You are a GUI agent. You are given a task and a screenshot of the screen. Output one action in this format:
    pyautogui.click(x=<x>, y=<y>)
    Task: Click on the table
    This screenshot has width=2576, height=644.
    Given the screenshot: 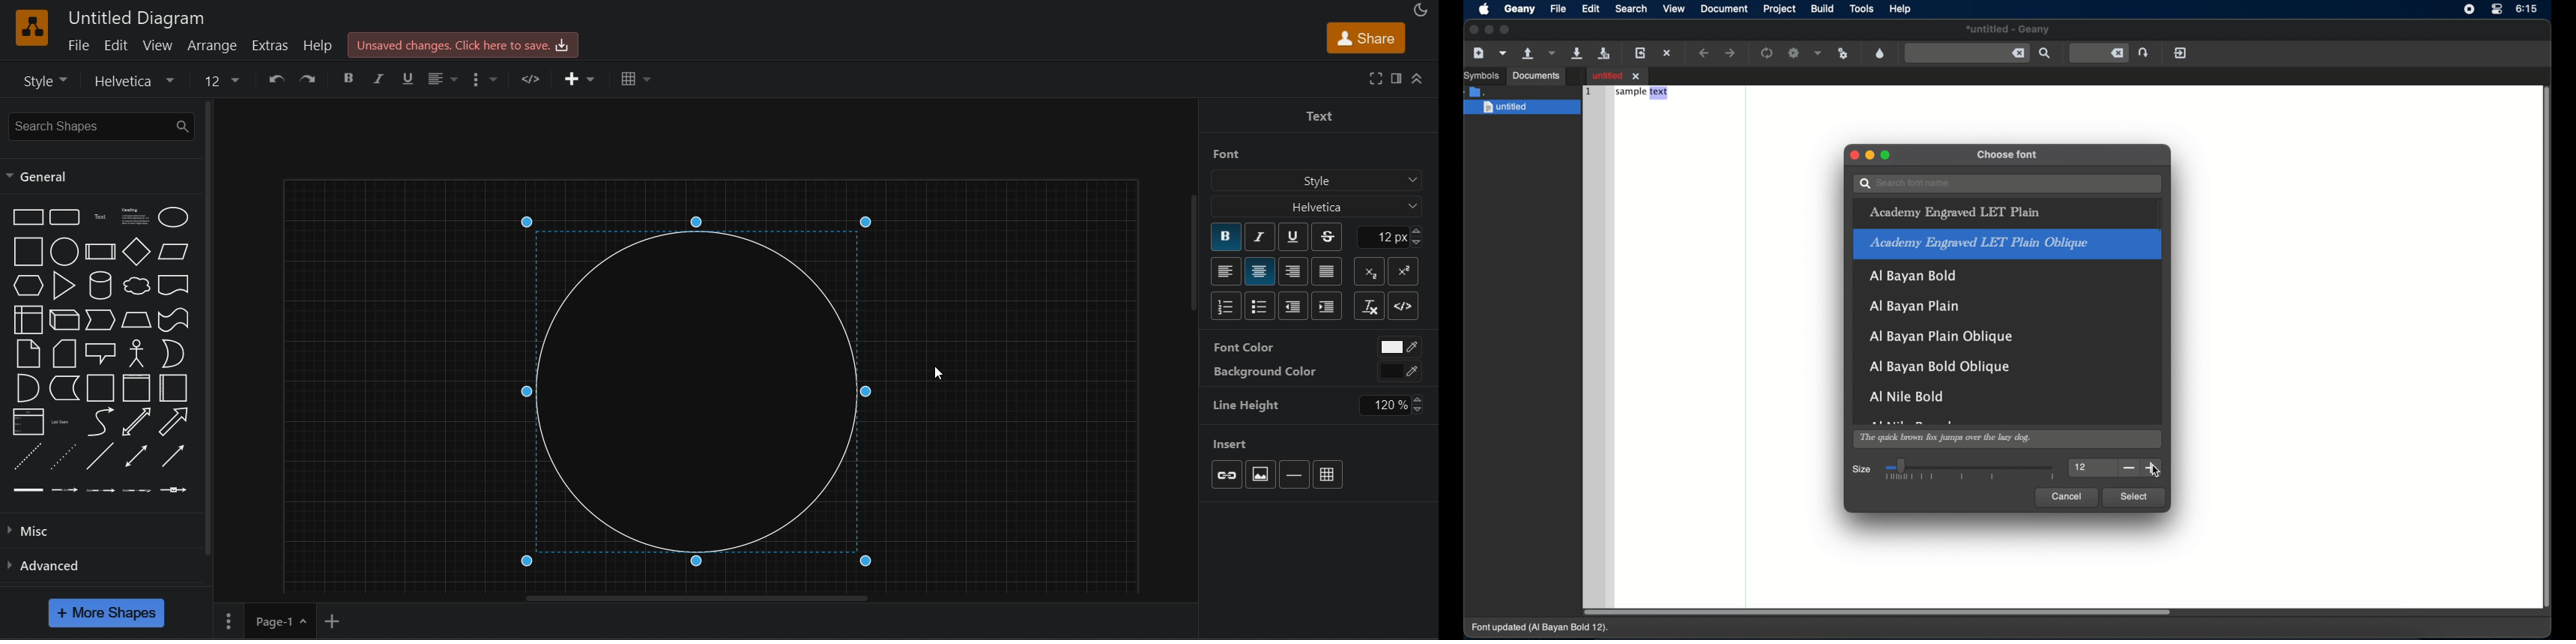 What is the action you would take?
    pyautogui.click(x=631, y=79)
    